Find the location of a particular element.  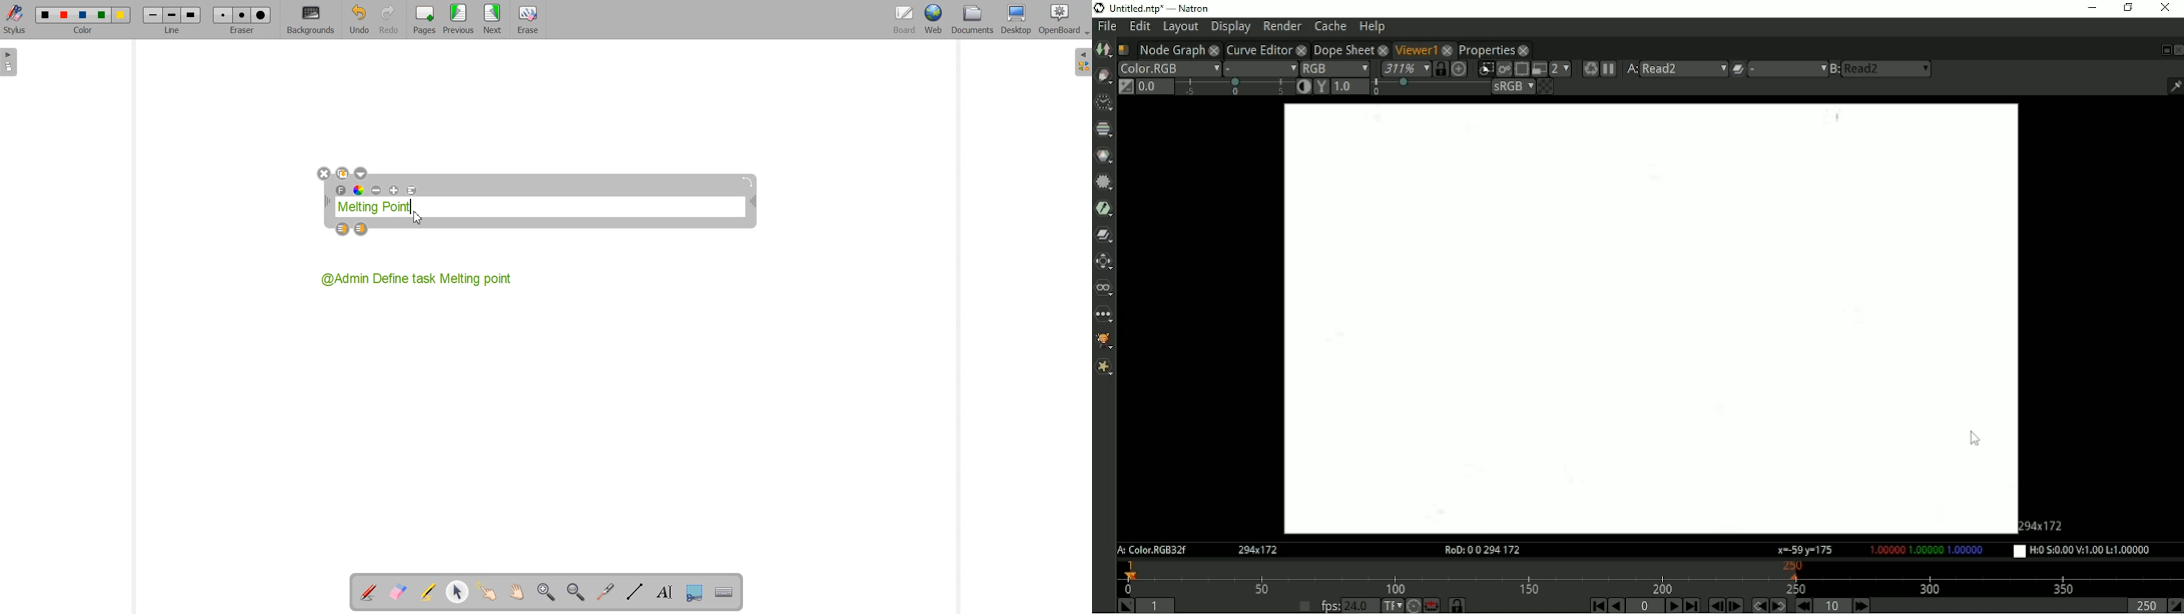

Write text is located at coordinates (662, 591).